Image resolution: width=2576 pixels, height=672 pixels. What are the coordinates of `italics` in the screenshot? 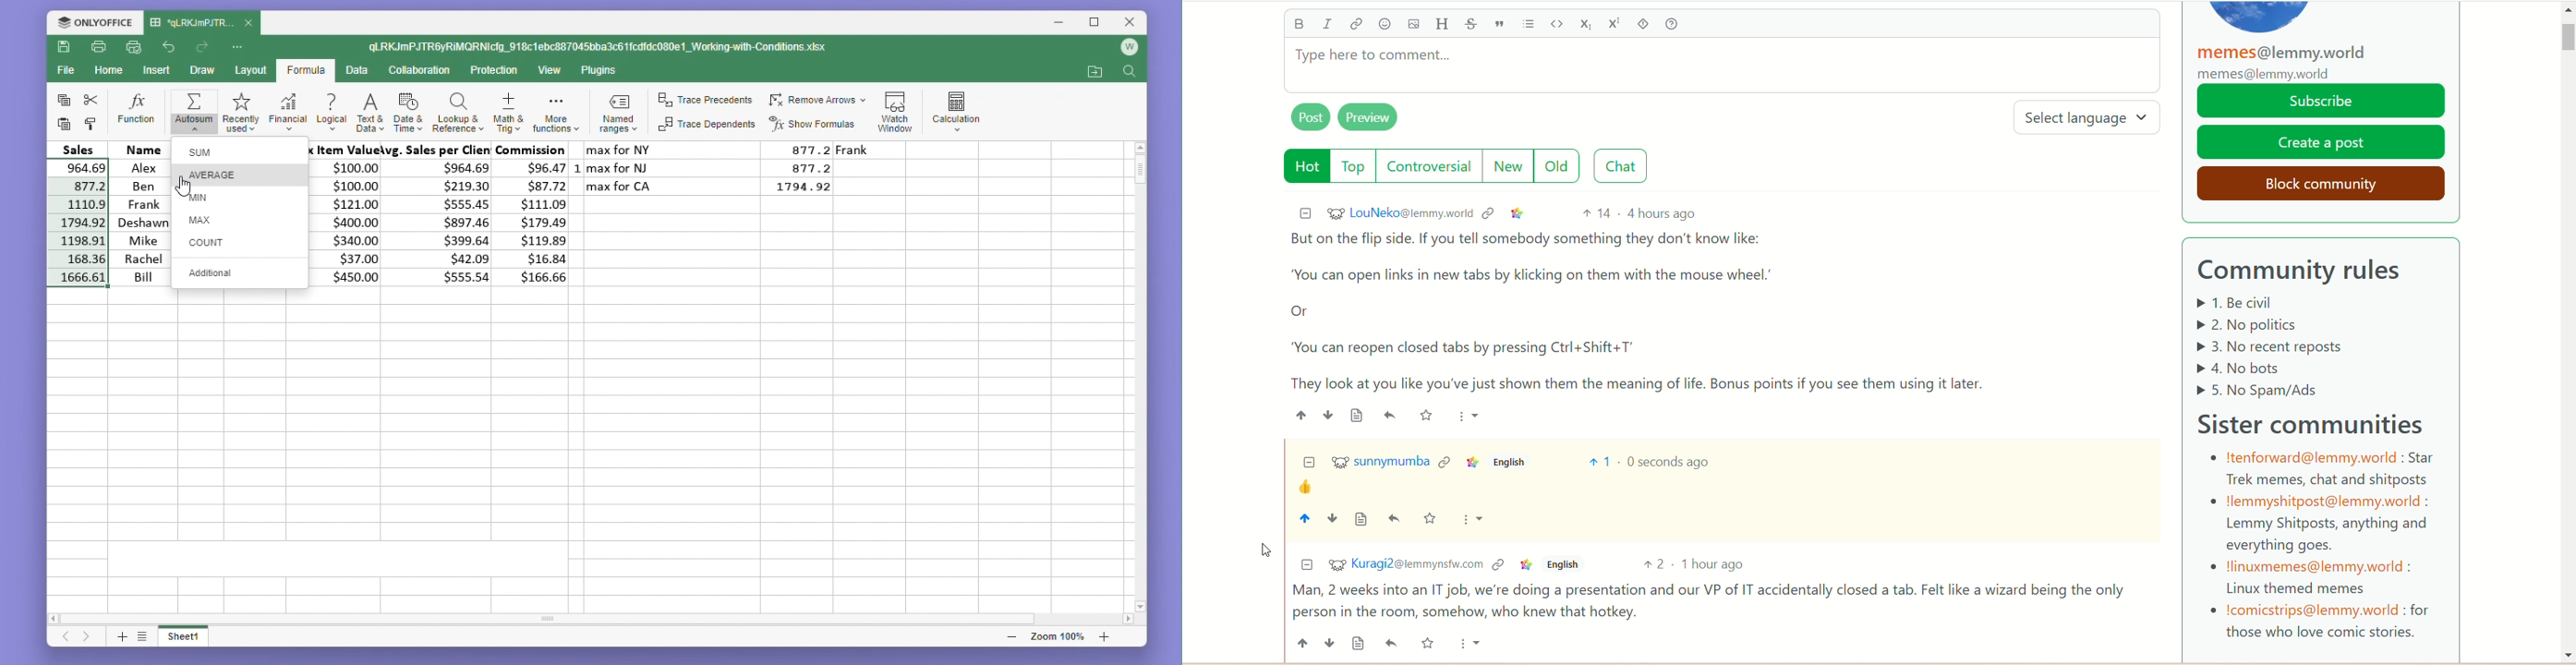 It's located at (1331, 25).